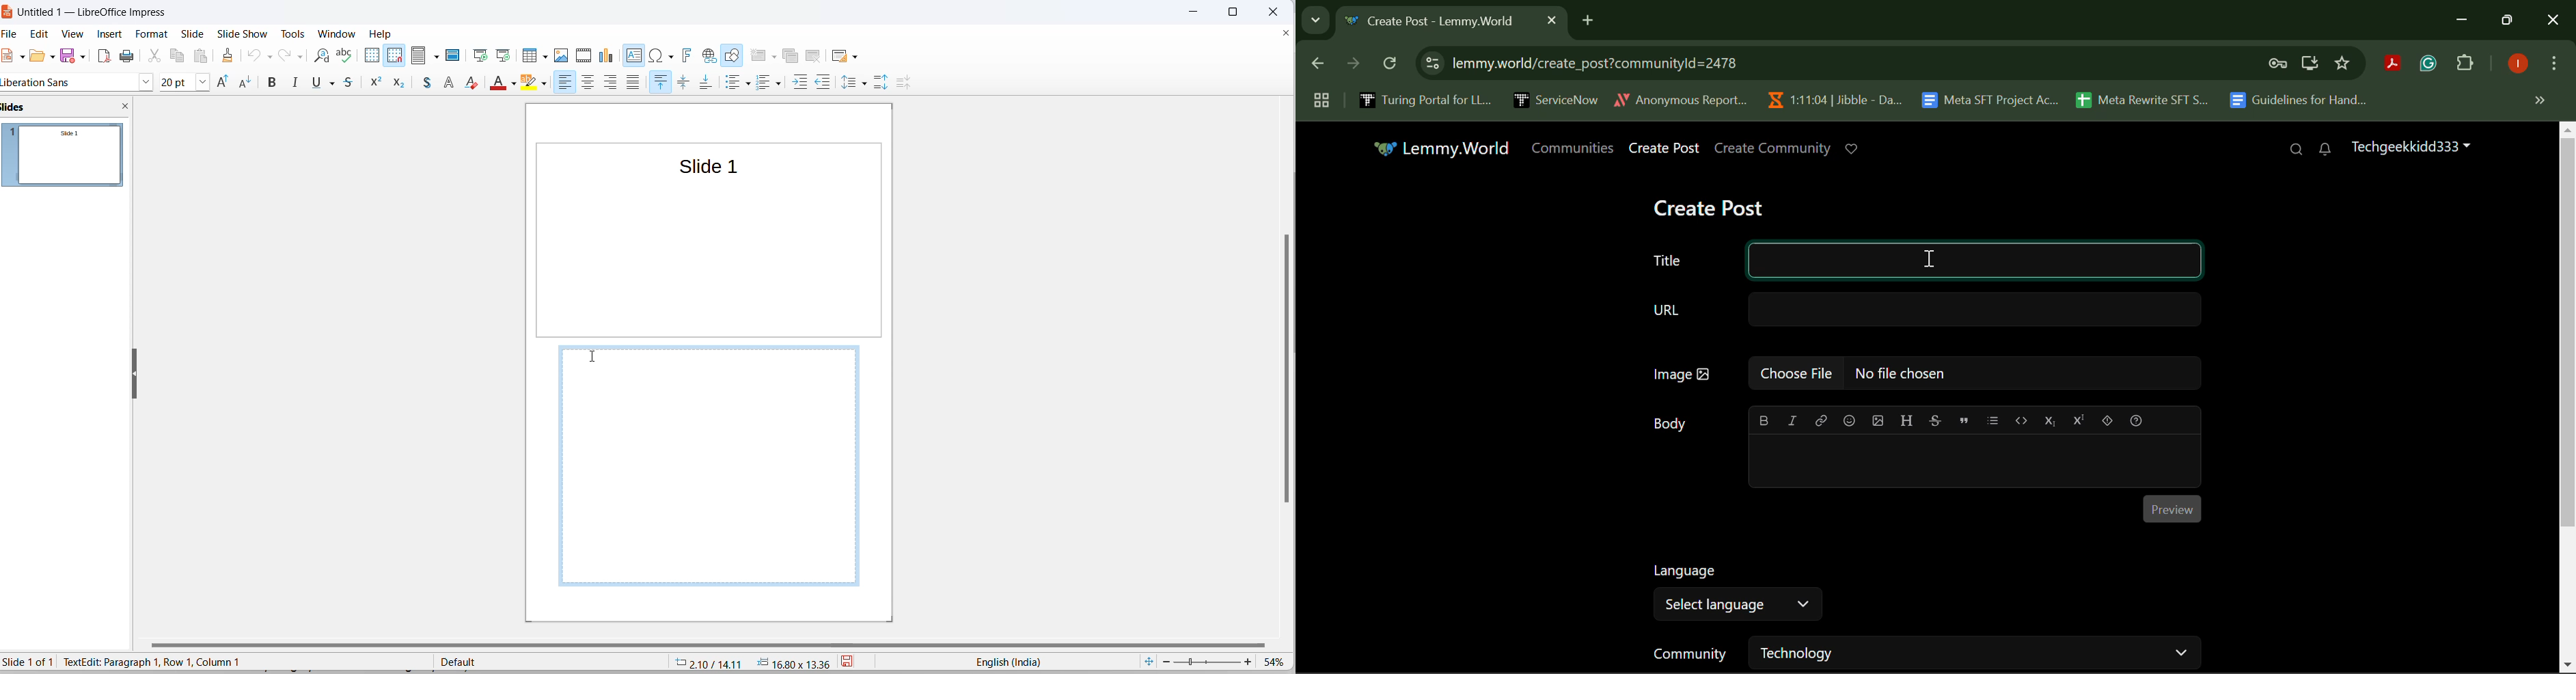 The height and width of the screenshot is (700, 2576). What do you see at coordinates (381, 85) in the screenshot?
I see `flowcharts` at bounding box center [381, 85].